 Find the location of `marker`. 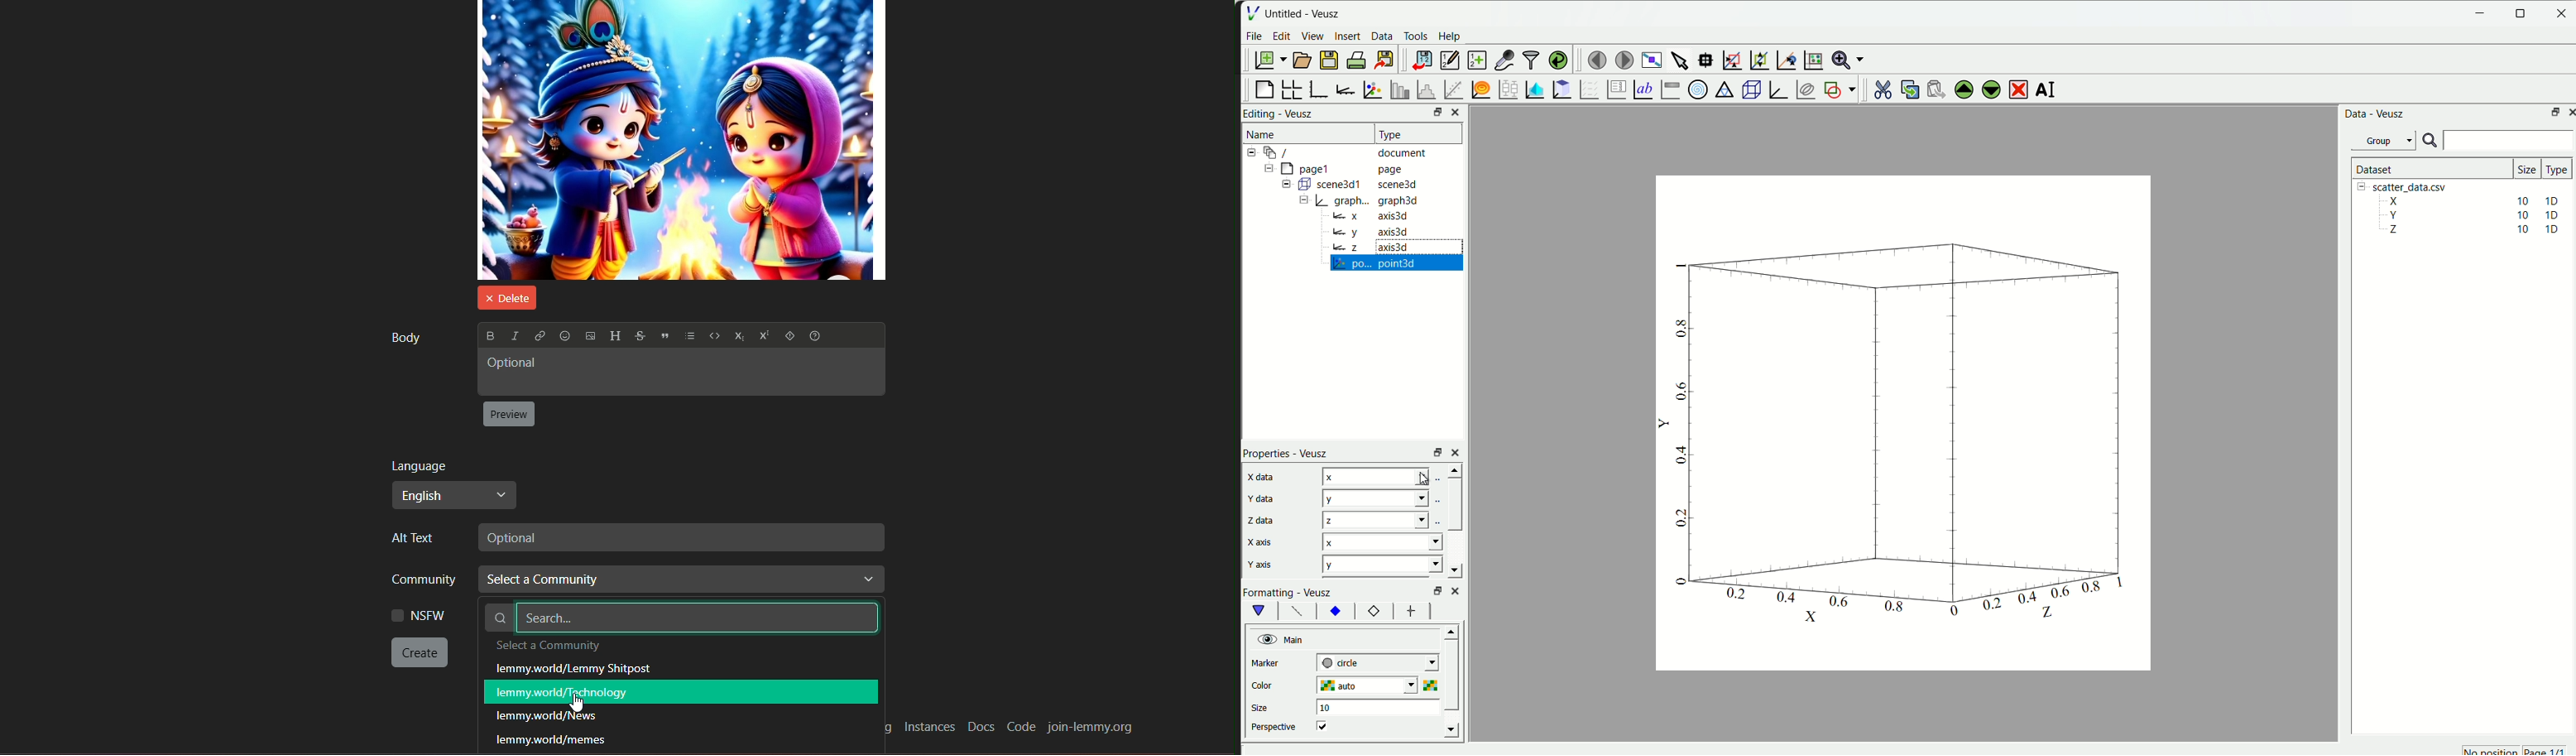

marker is located at coordinates (1271, 663).